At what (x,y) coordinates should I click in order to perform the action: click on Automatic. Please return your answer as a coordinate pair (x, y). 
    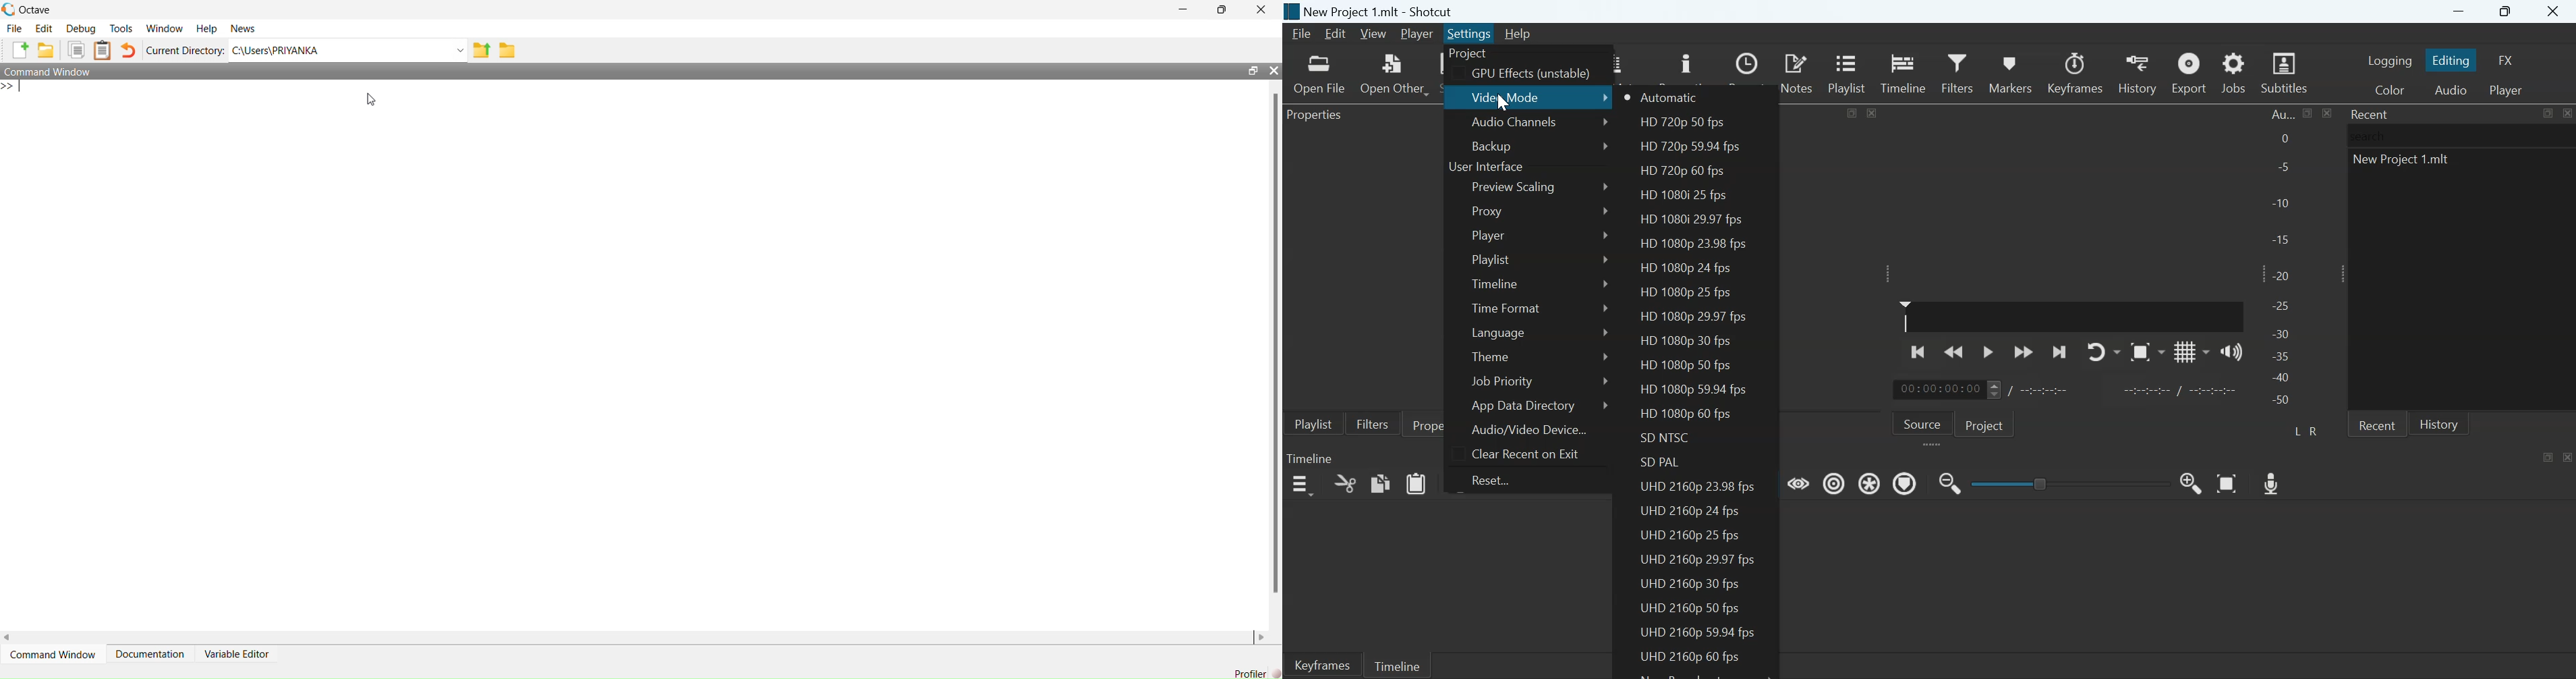
    Looking at the image, I should click on (1671, 97).